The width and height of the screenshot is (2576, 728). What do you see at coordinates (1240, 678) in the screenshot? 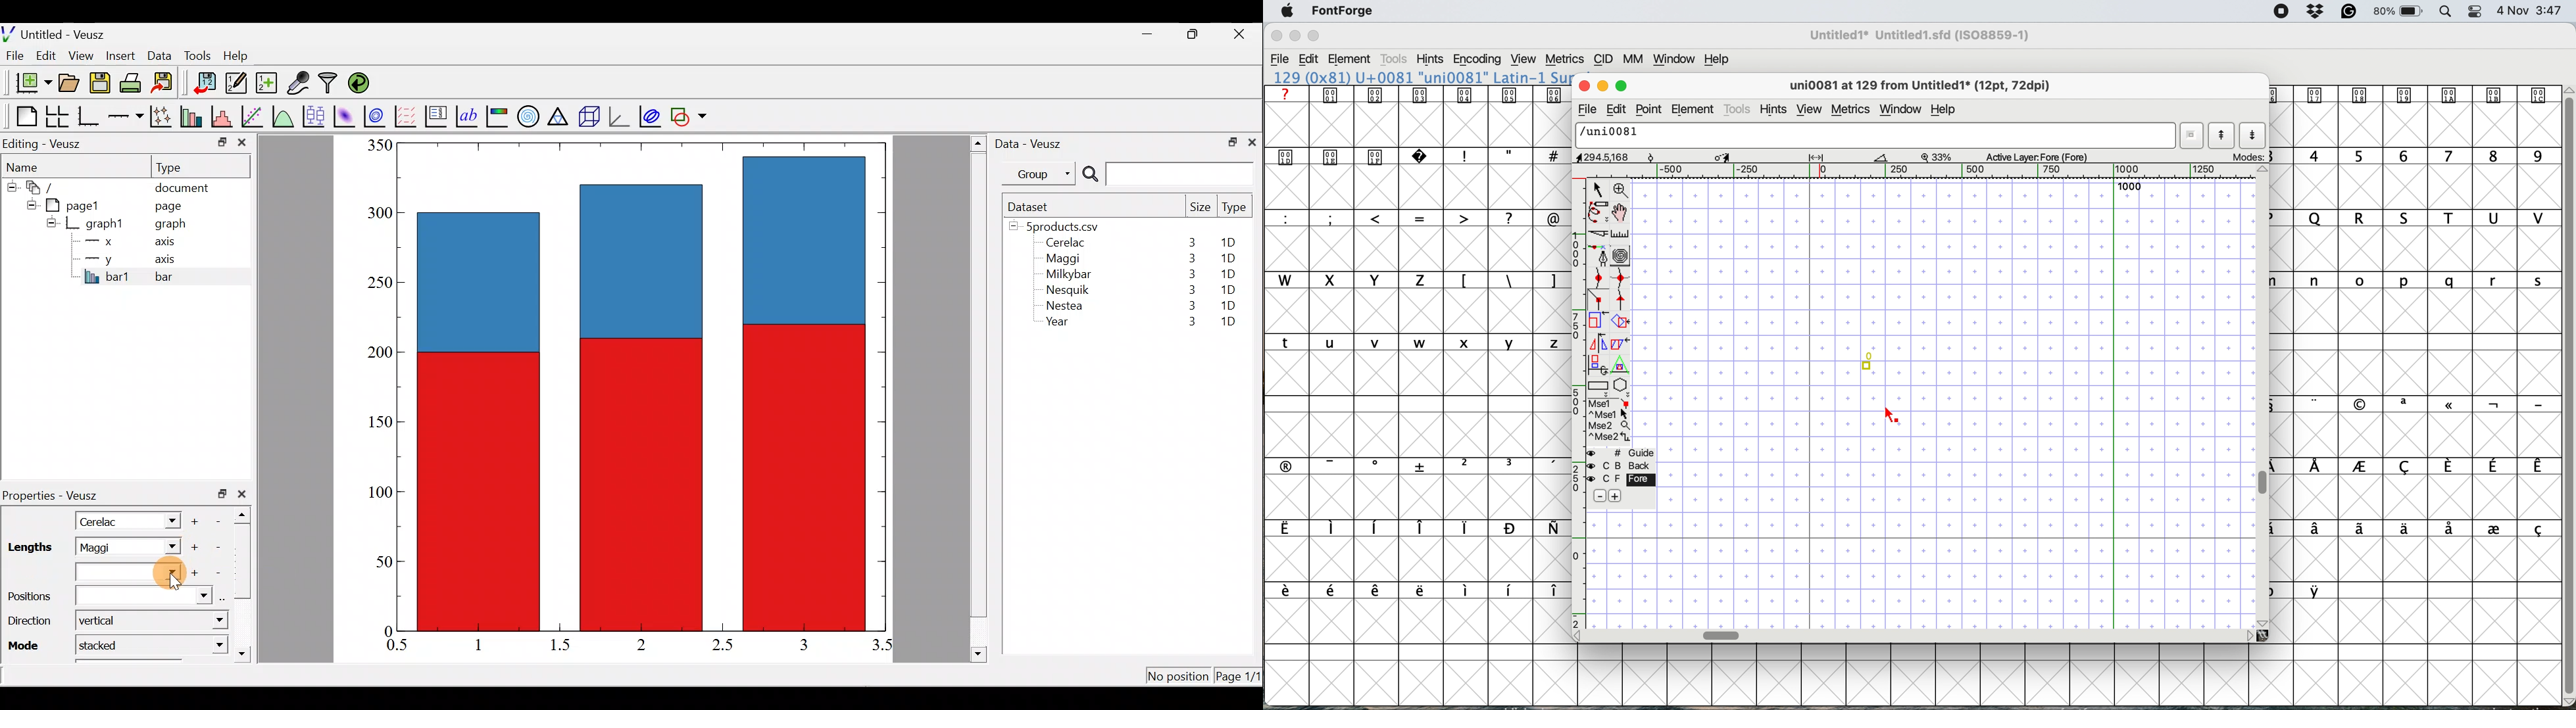
I see `Page 1/11` at bounding box center [1240, 678].